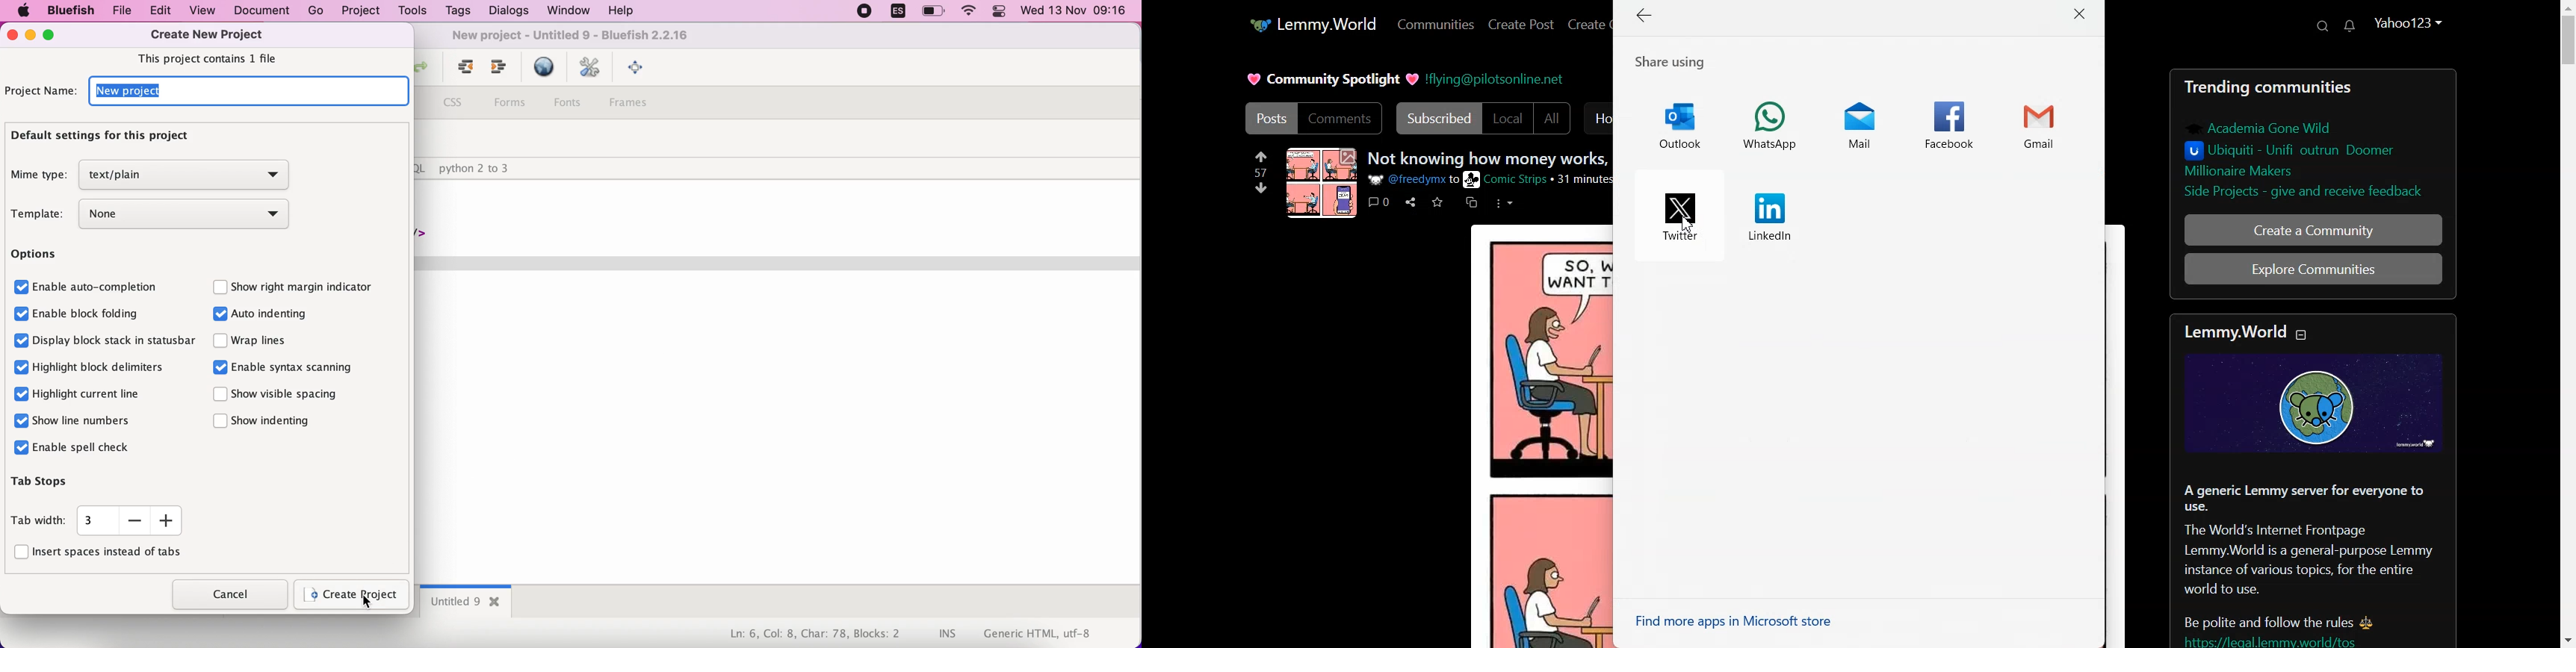  I want to click on mime type options, so click(186, 176).